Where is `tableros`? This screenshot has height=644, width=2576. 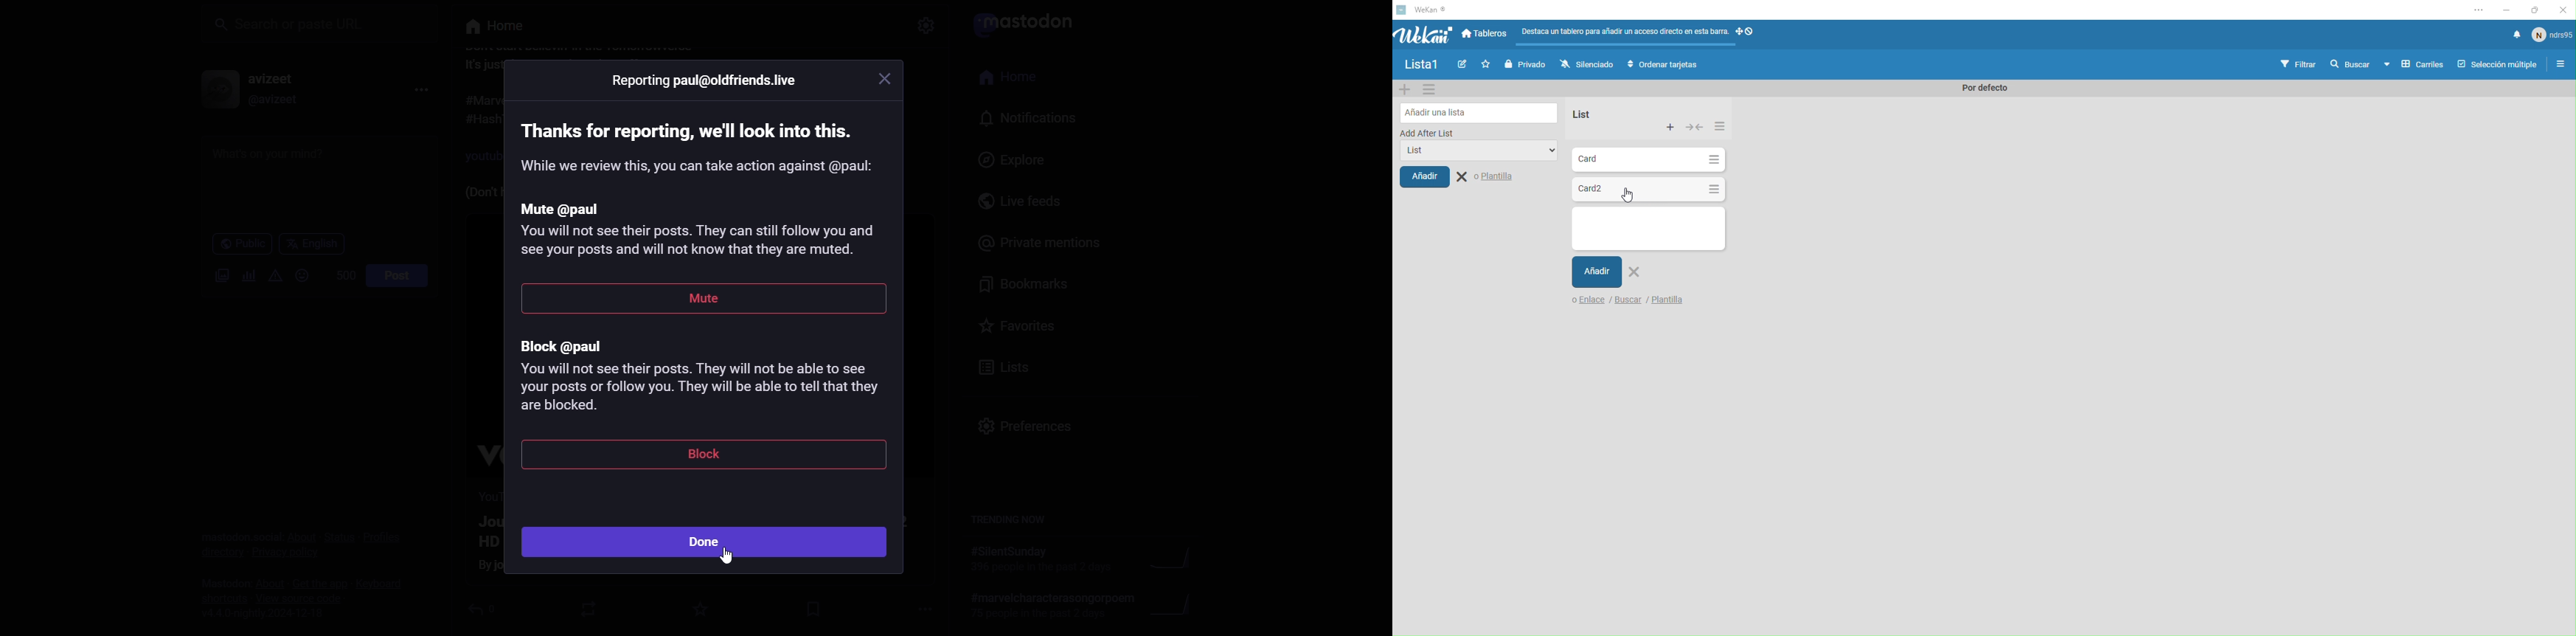 tableros is located at coordinates (1487, 35).